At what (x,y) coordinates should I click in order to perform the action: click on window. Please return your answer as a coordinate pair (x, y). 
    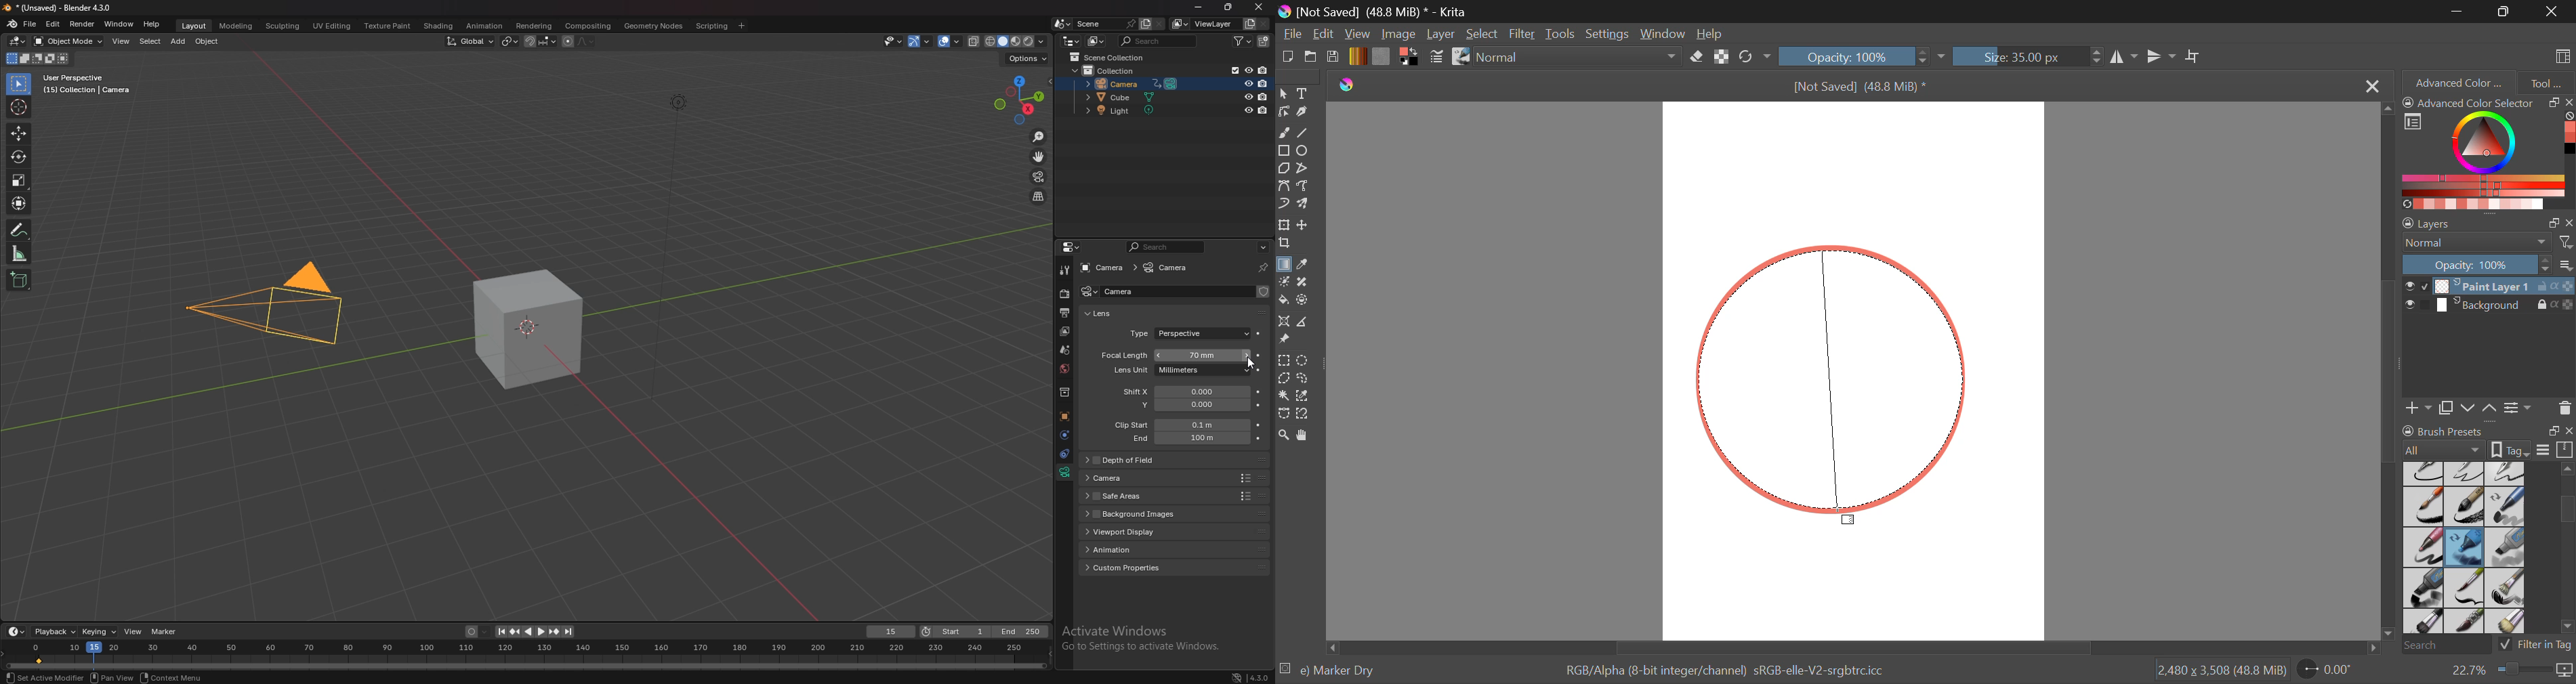
    Looking at the image, I should click on (120, 24).